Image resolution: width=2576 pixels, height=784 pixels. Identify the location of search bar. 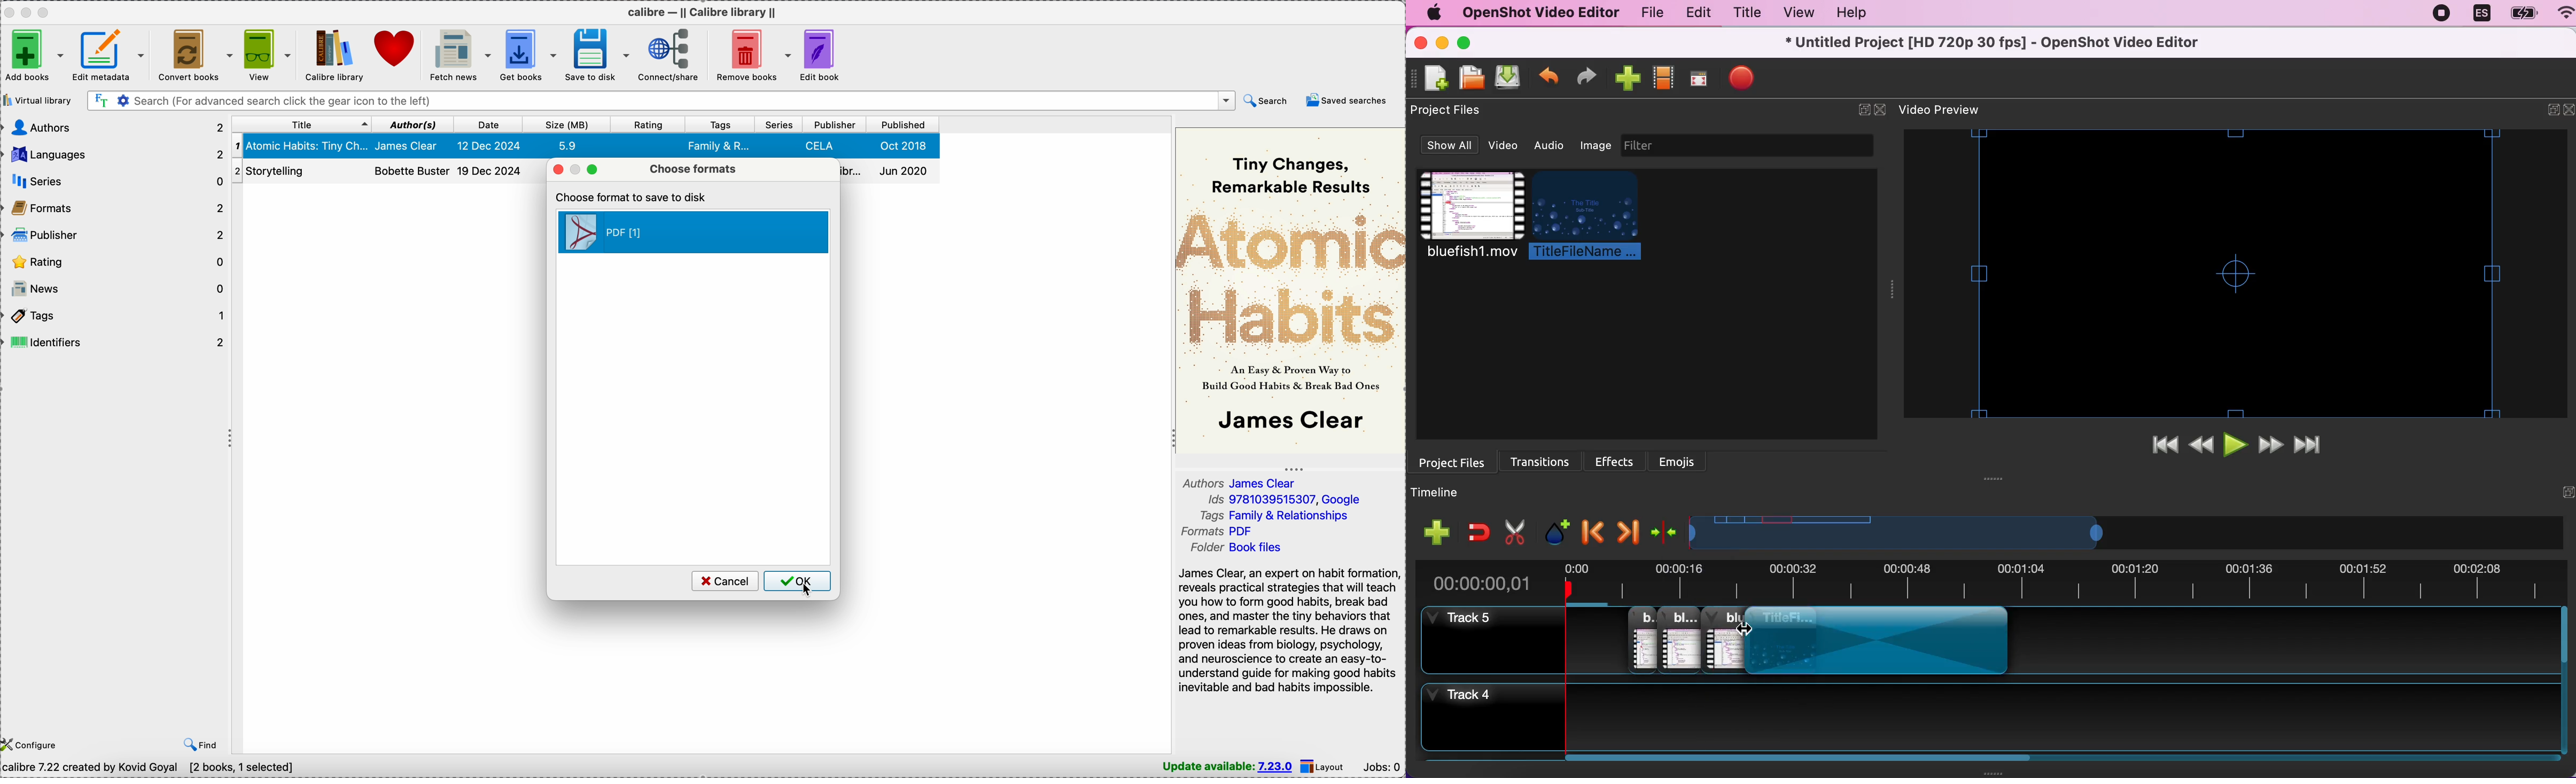
(659, 101).